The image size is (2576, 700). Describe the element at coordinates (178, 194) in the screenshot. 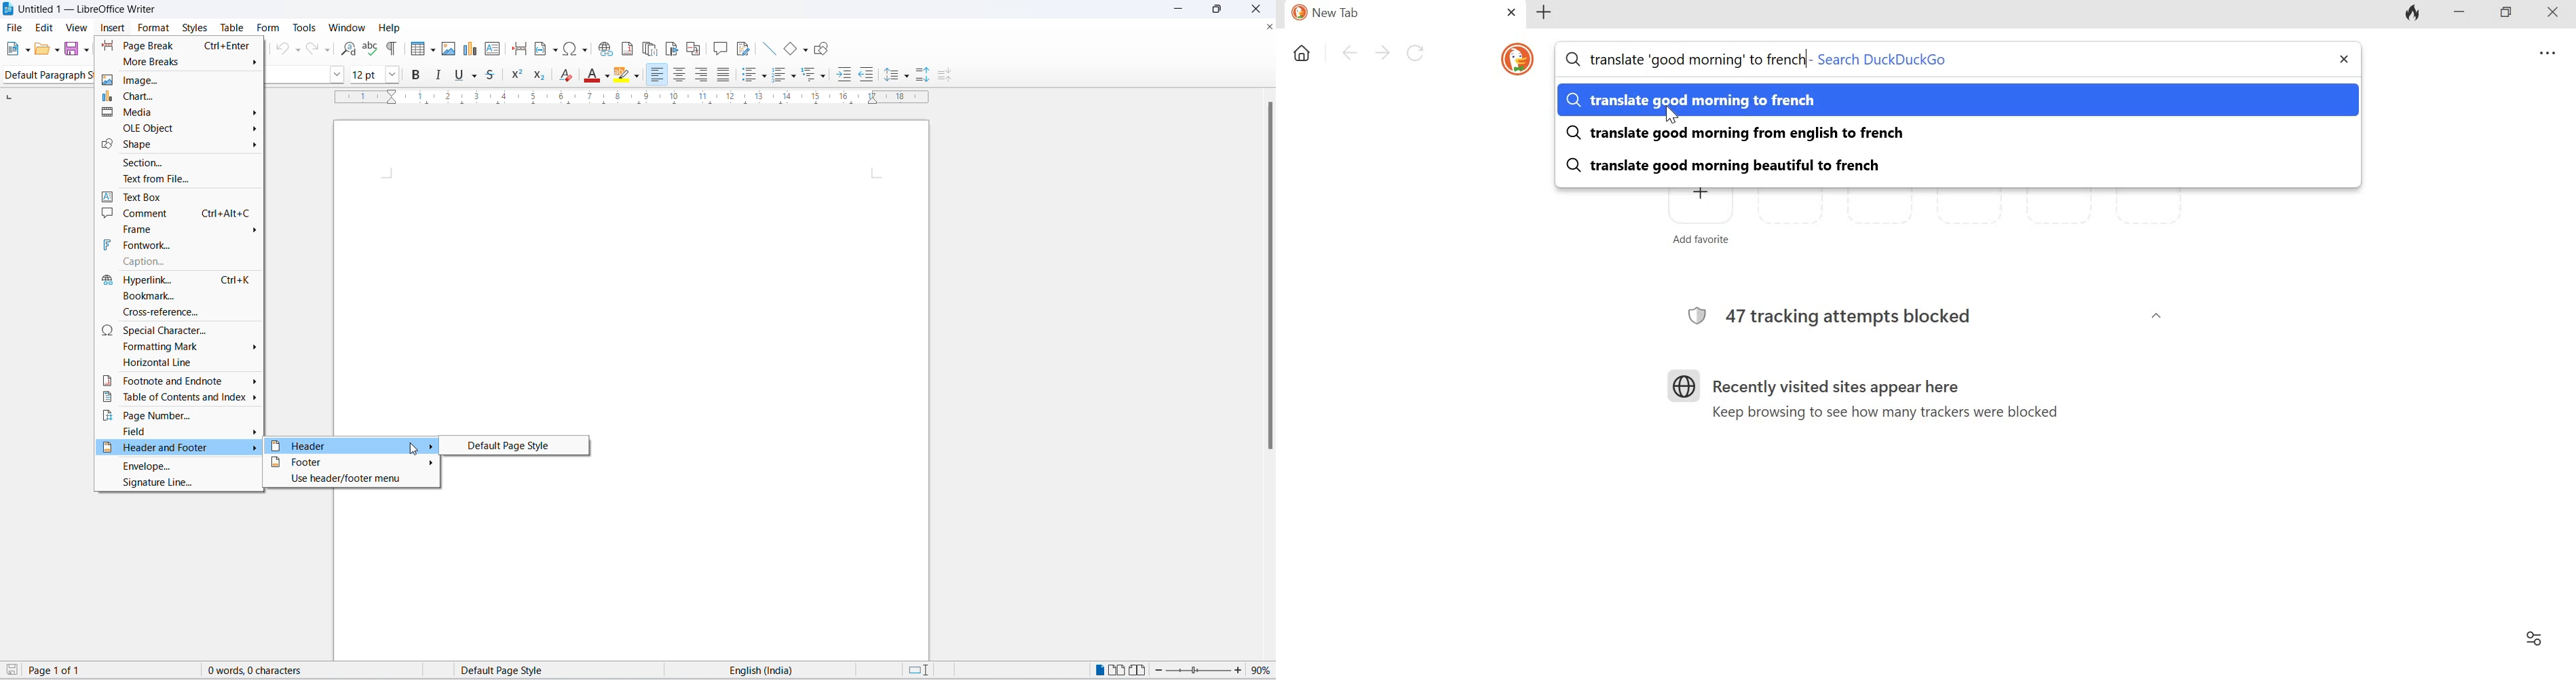

I see `text box` at that location.